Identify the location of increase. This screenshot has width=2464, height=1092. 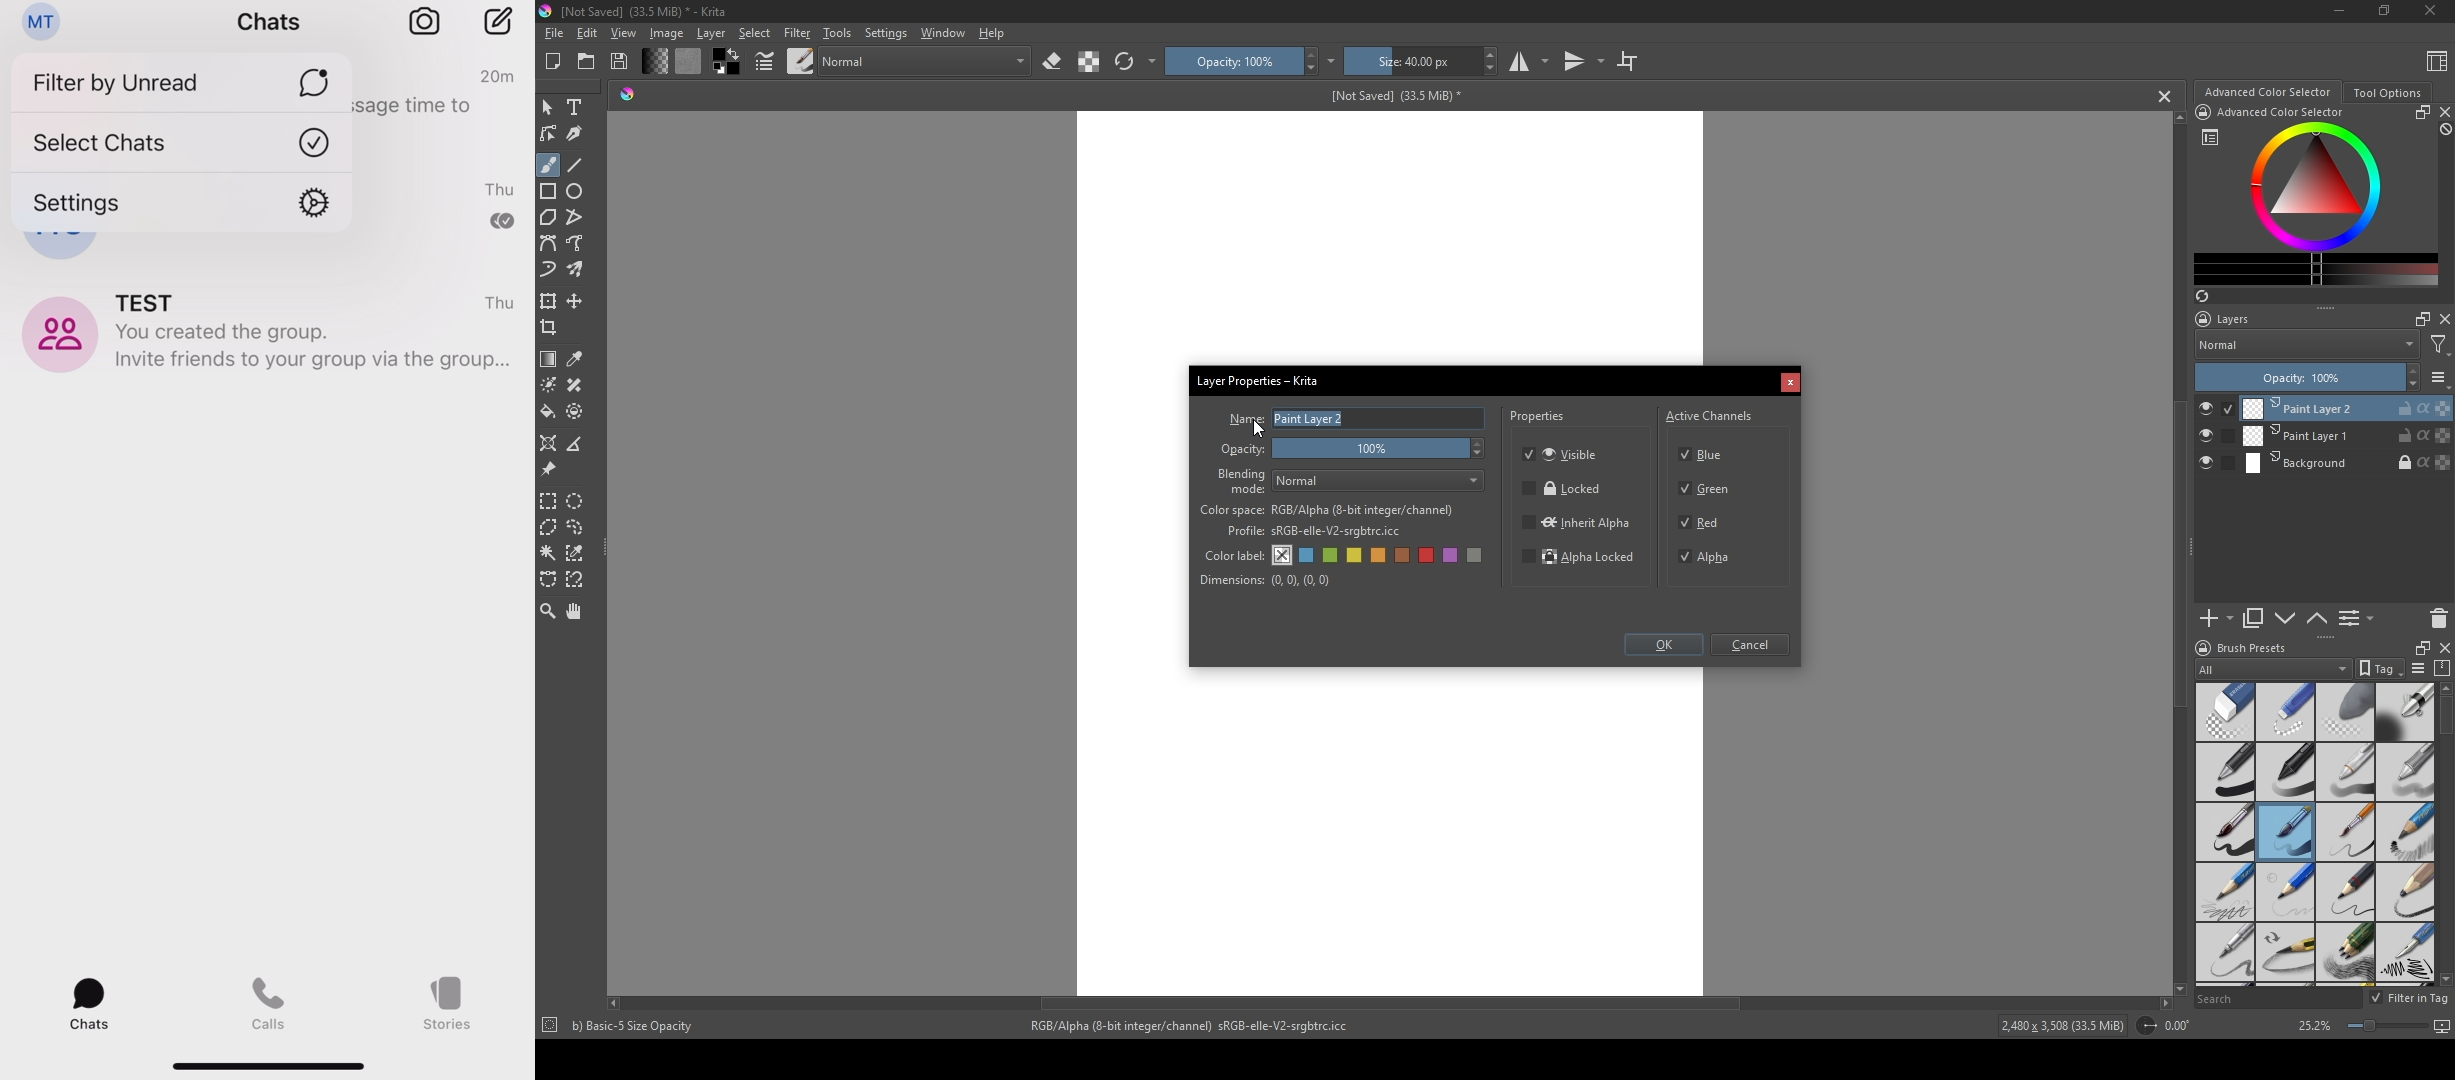
(2412, 370).